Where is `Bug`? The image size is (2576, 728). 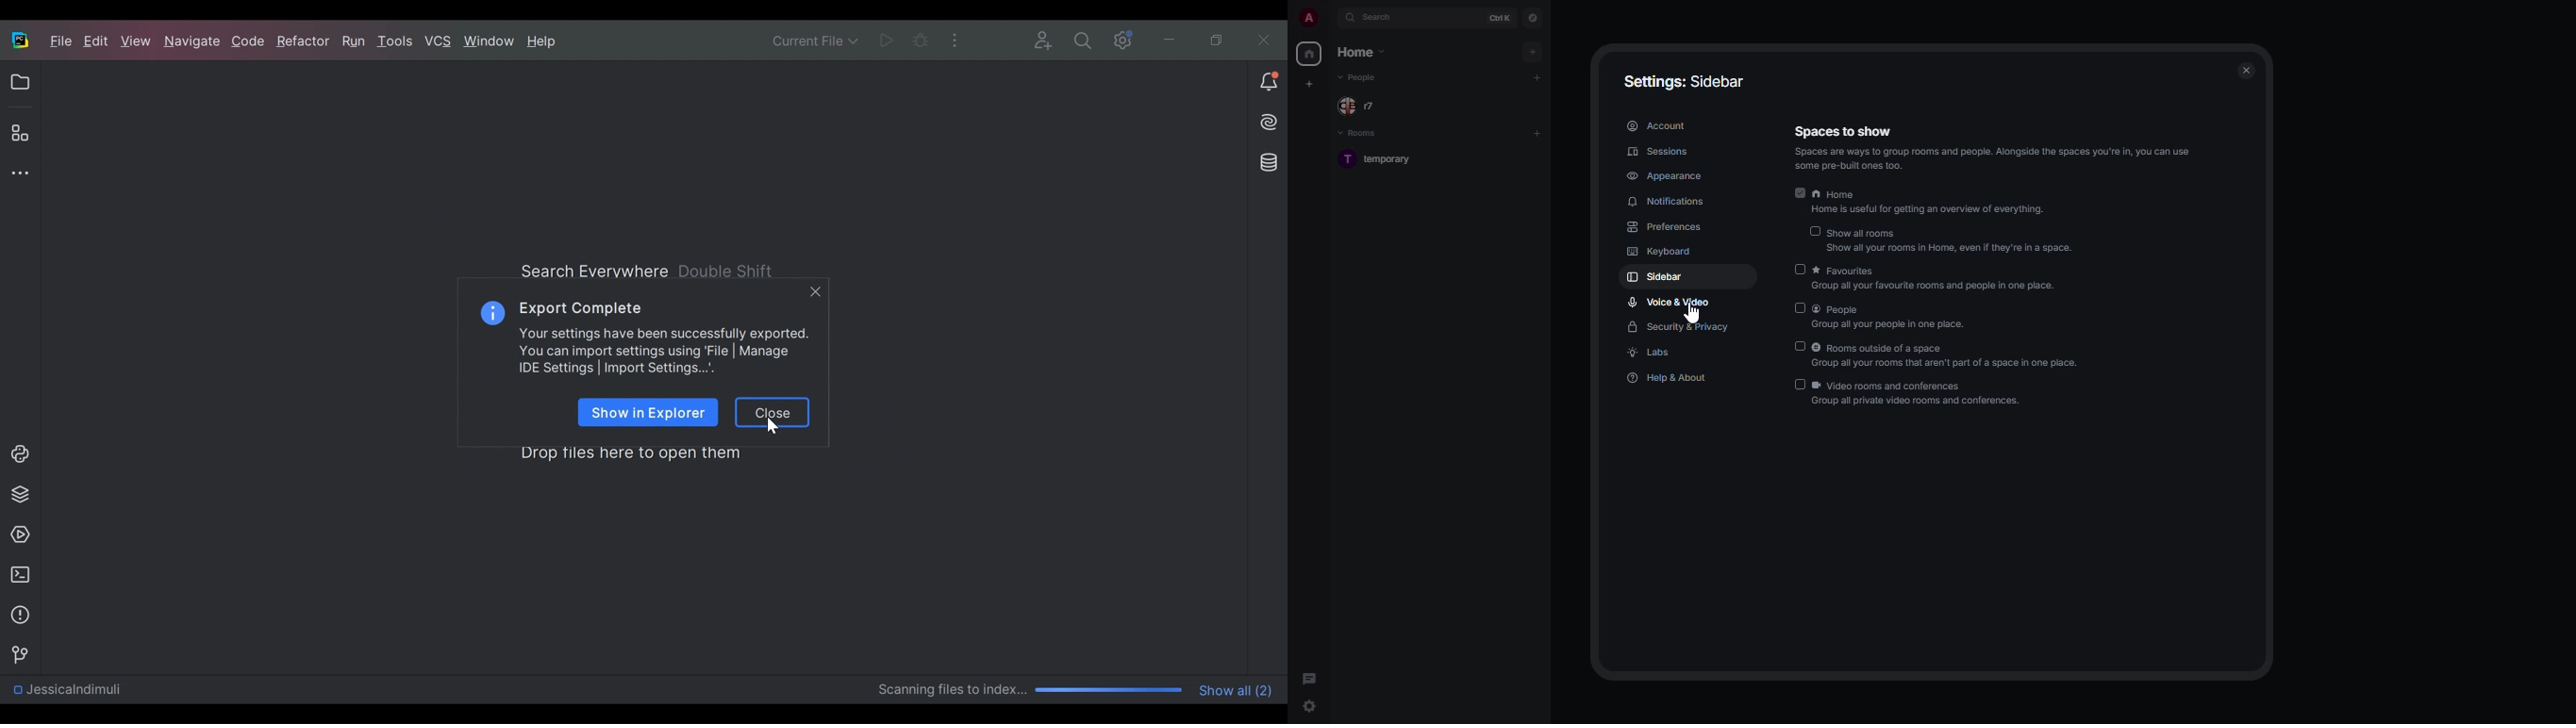
Bug is located at coordinates (920, 39).